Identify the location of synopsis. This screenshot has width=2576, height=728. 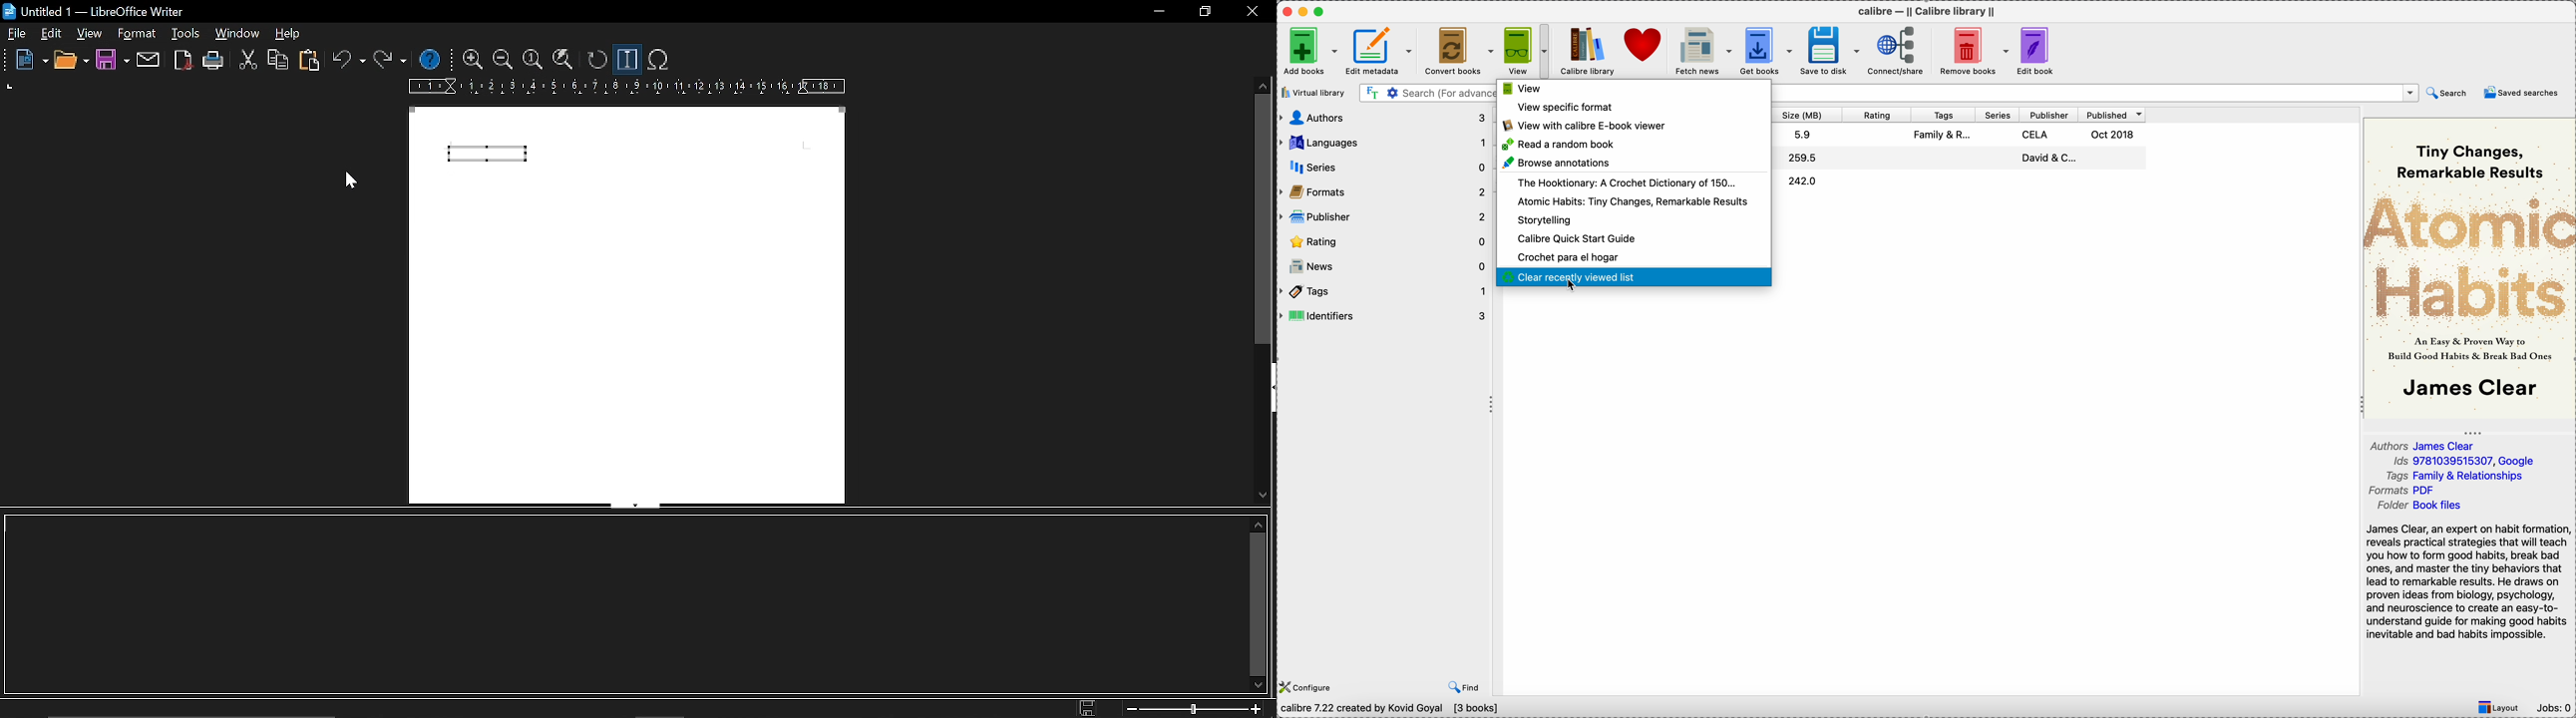
(2469, 584).